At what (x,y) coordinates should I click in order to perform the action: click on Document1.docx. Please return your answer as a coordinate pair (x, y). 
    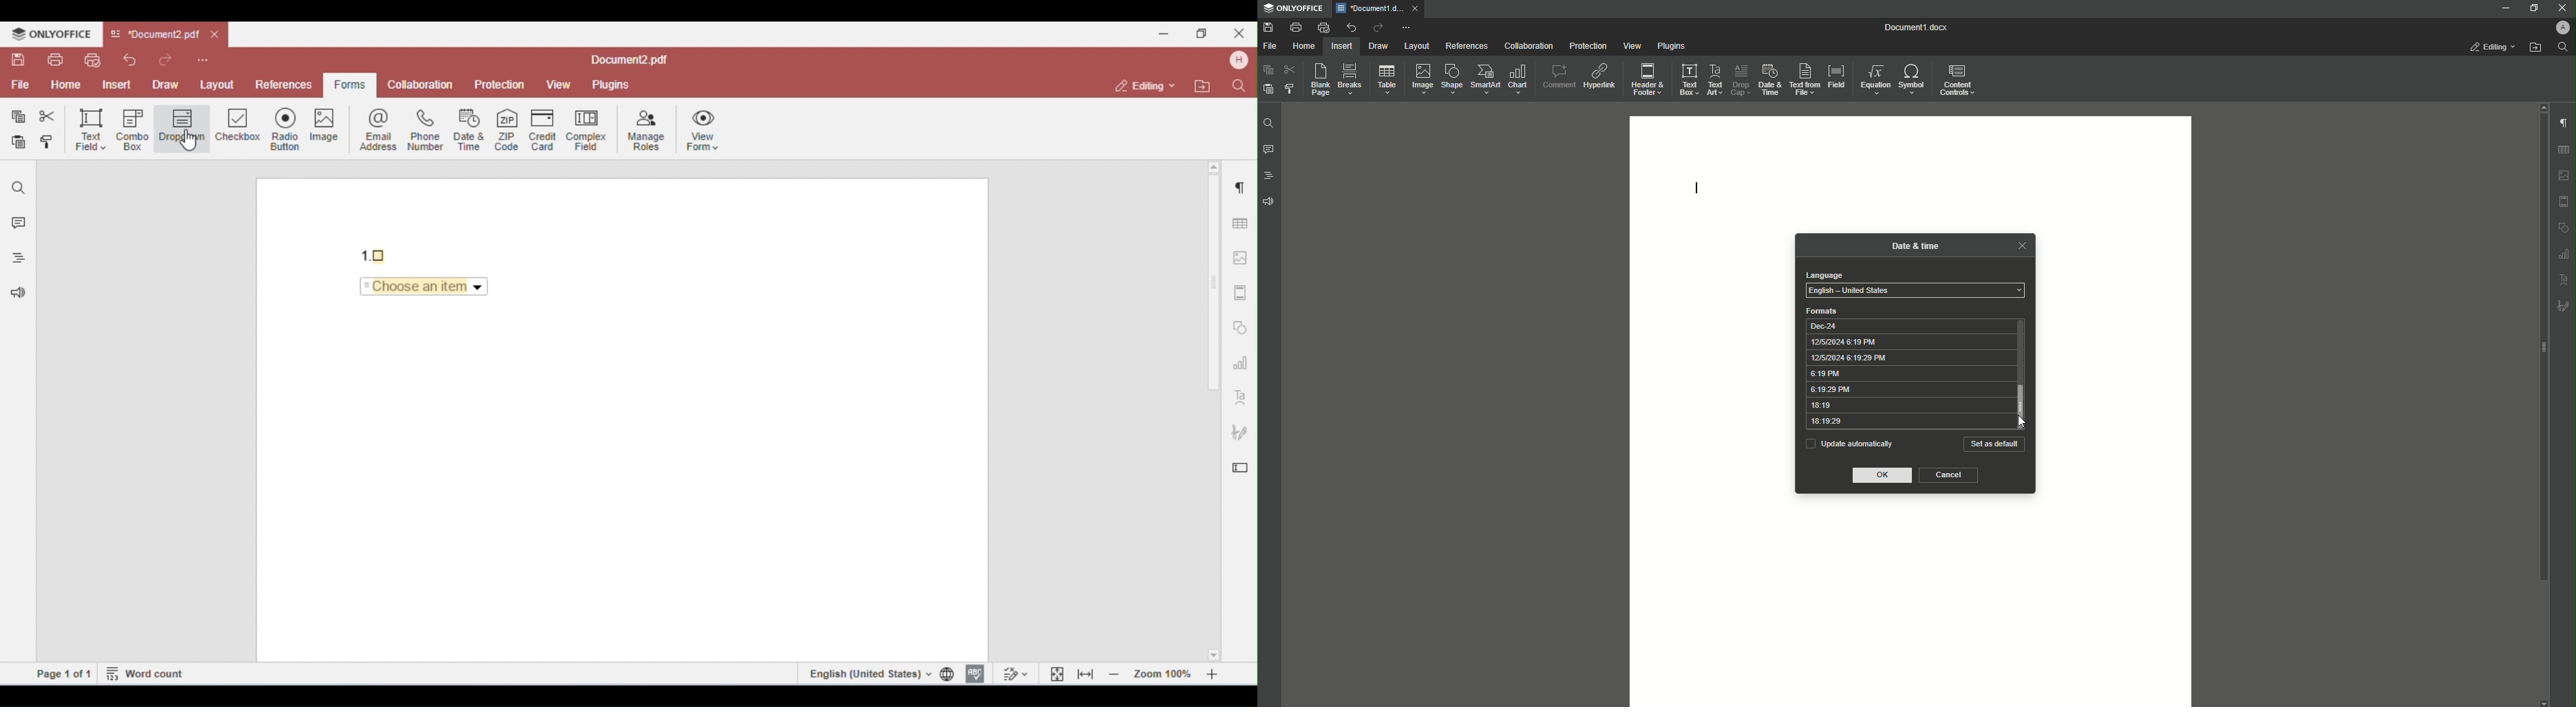
    Looking at the image, I should click on (1917, 28).